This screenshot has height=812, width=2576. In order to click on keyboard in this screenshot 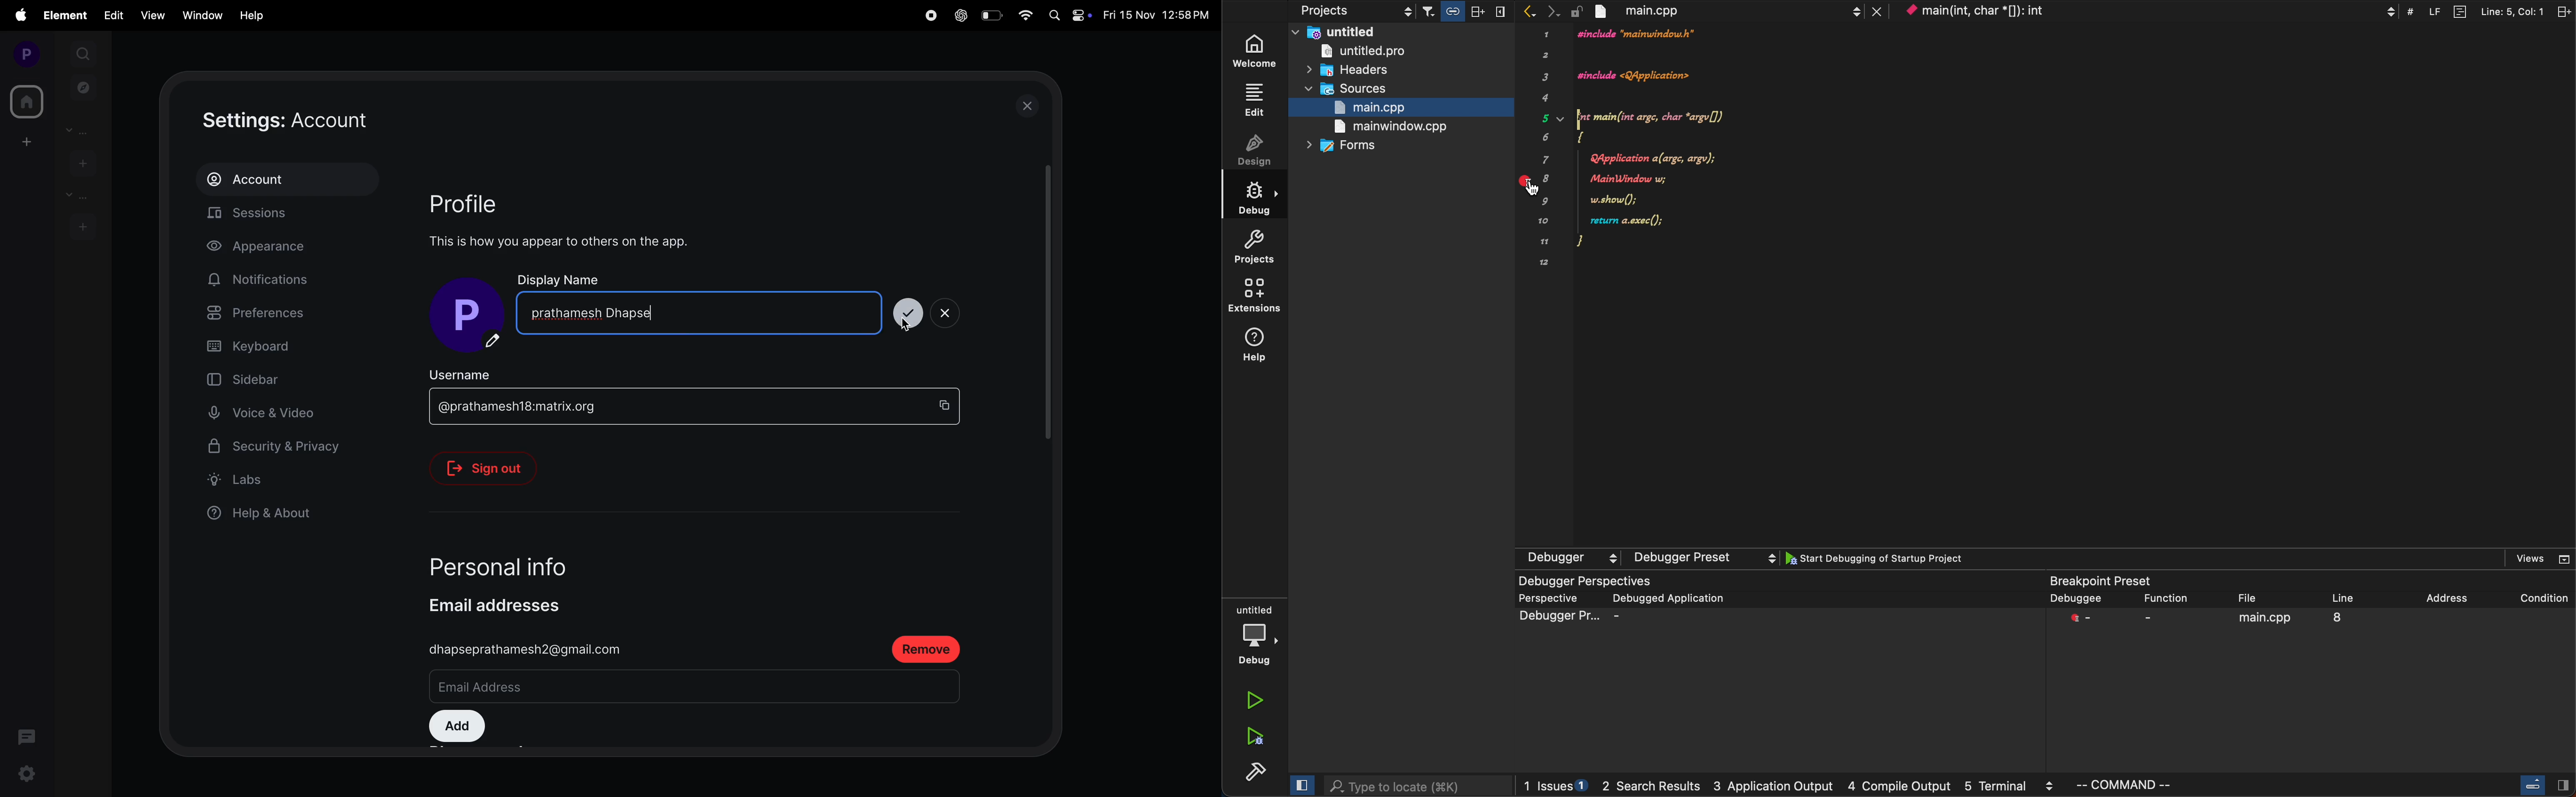, I will do `click(282, 347)`.